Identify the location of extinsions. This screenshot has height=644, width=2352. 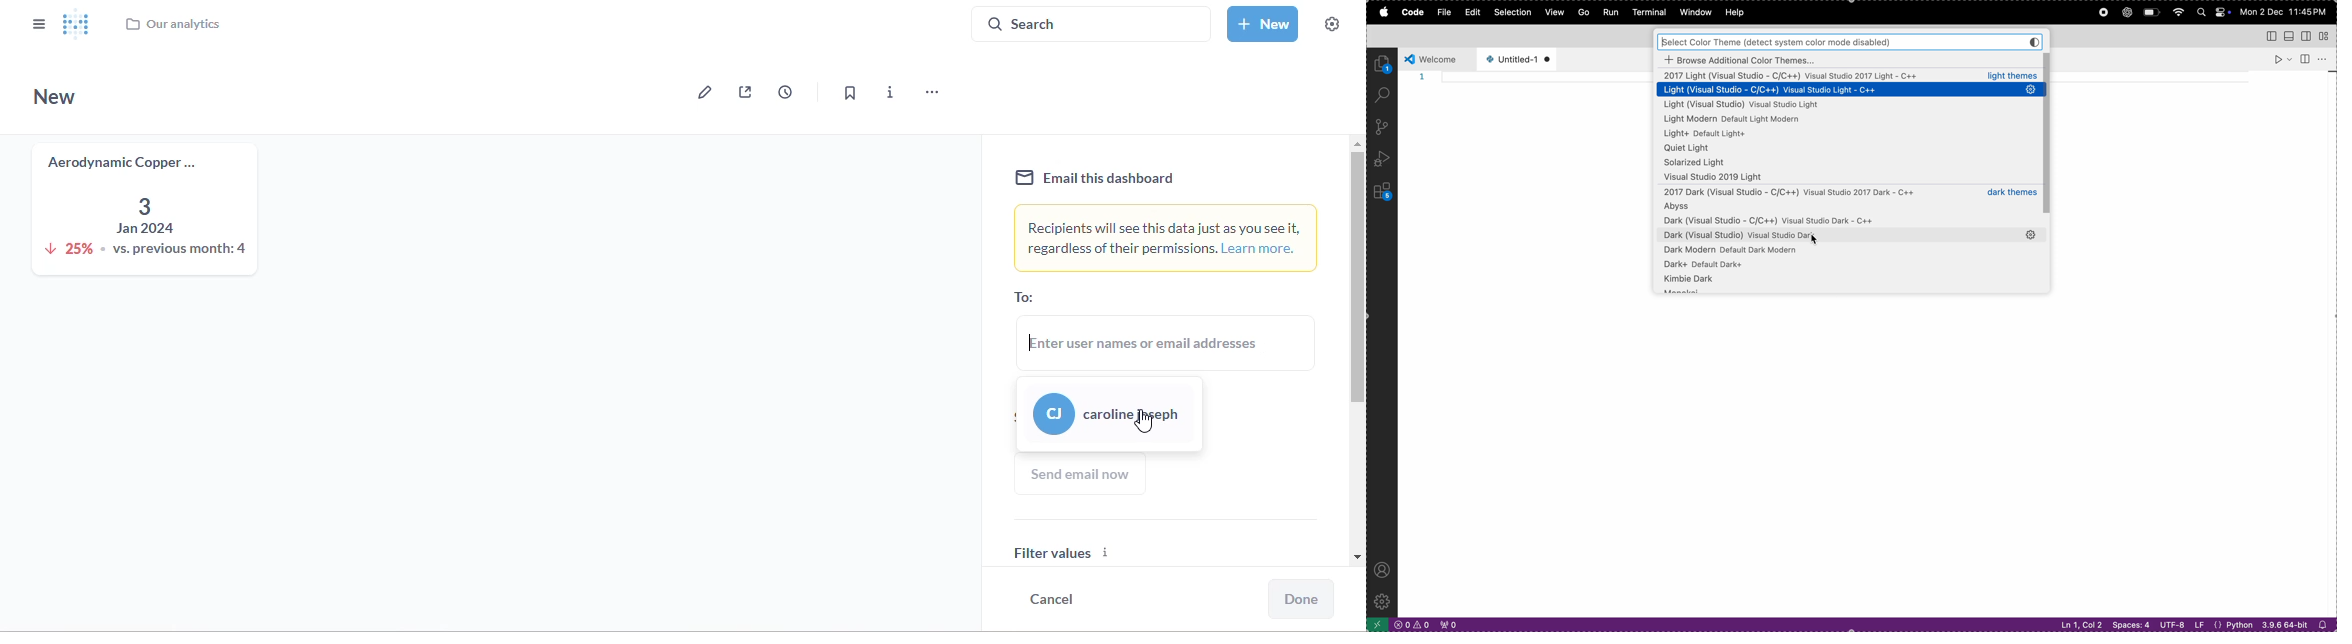
(1381, 190).